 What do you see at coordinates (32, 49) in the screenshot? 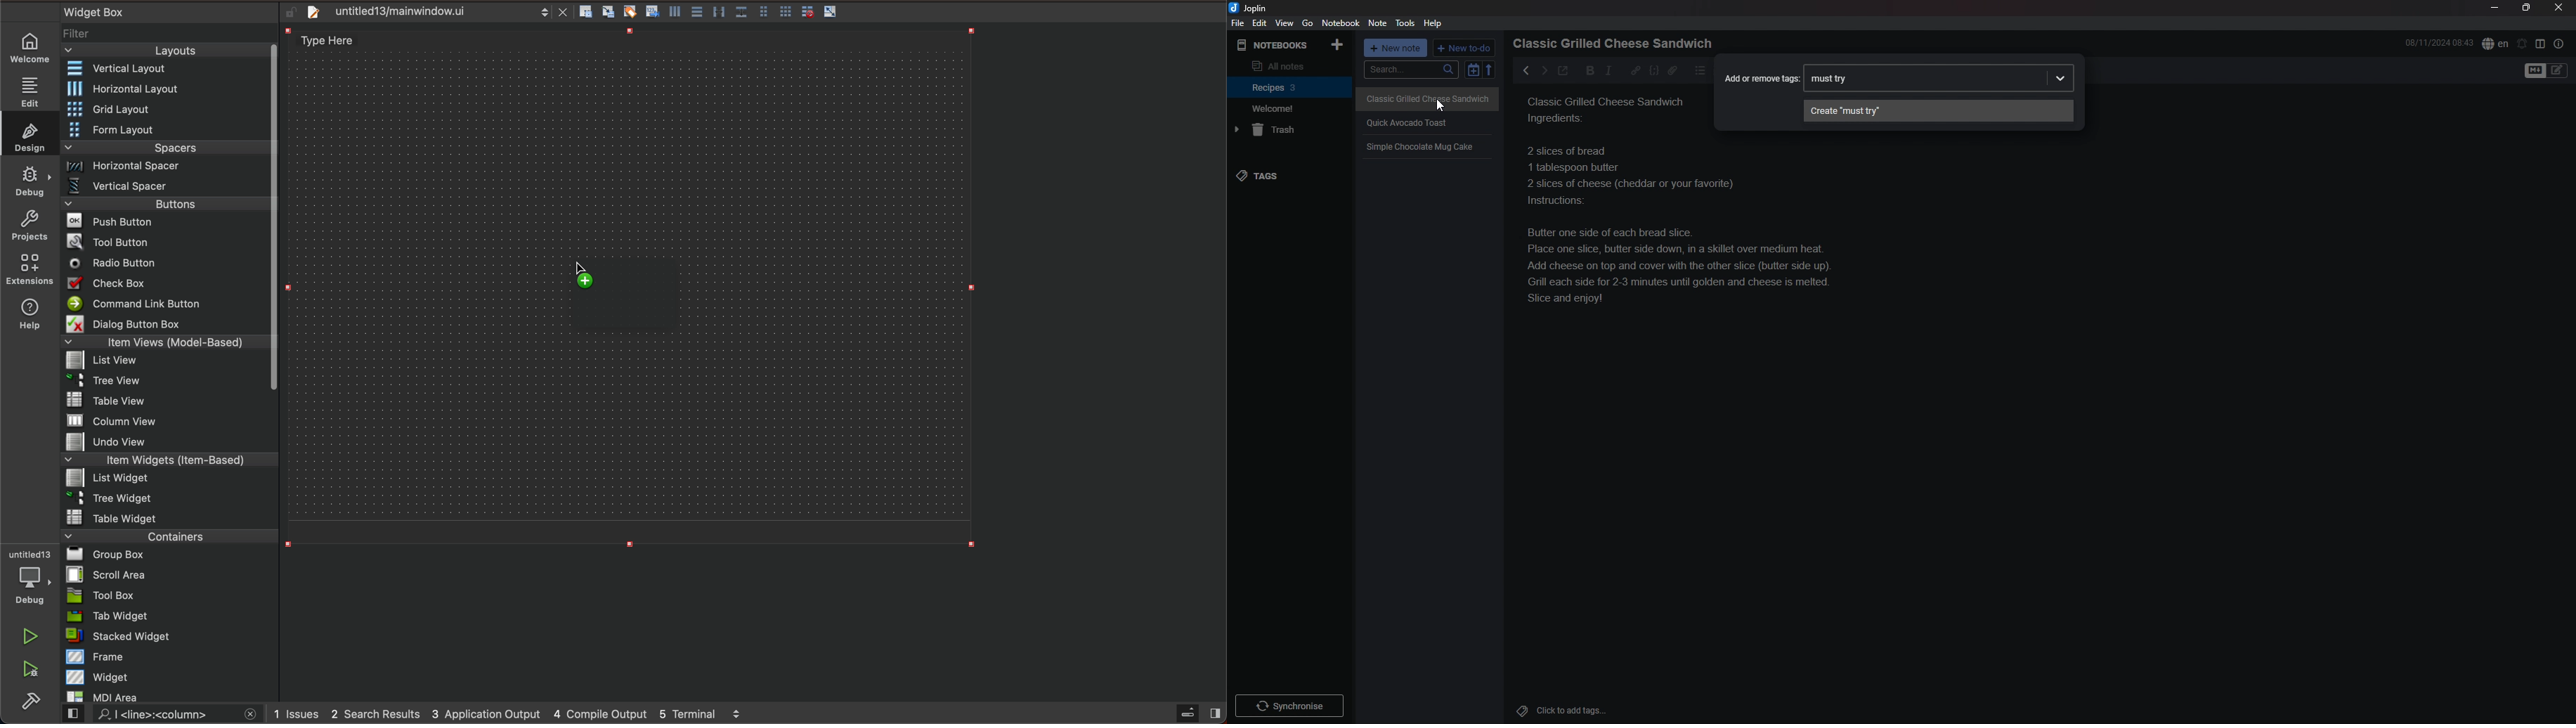
I see `home` at bounding box center [32, 49].